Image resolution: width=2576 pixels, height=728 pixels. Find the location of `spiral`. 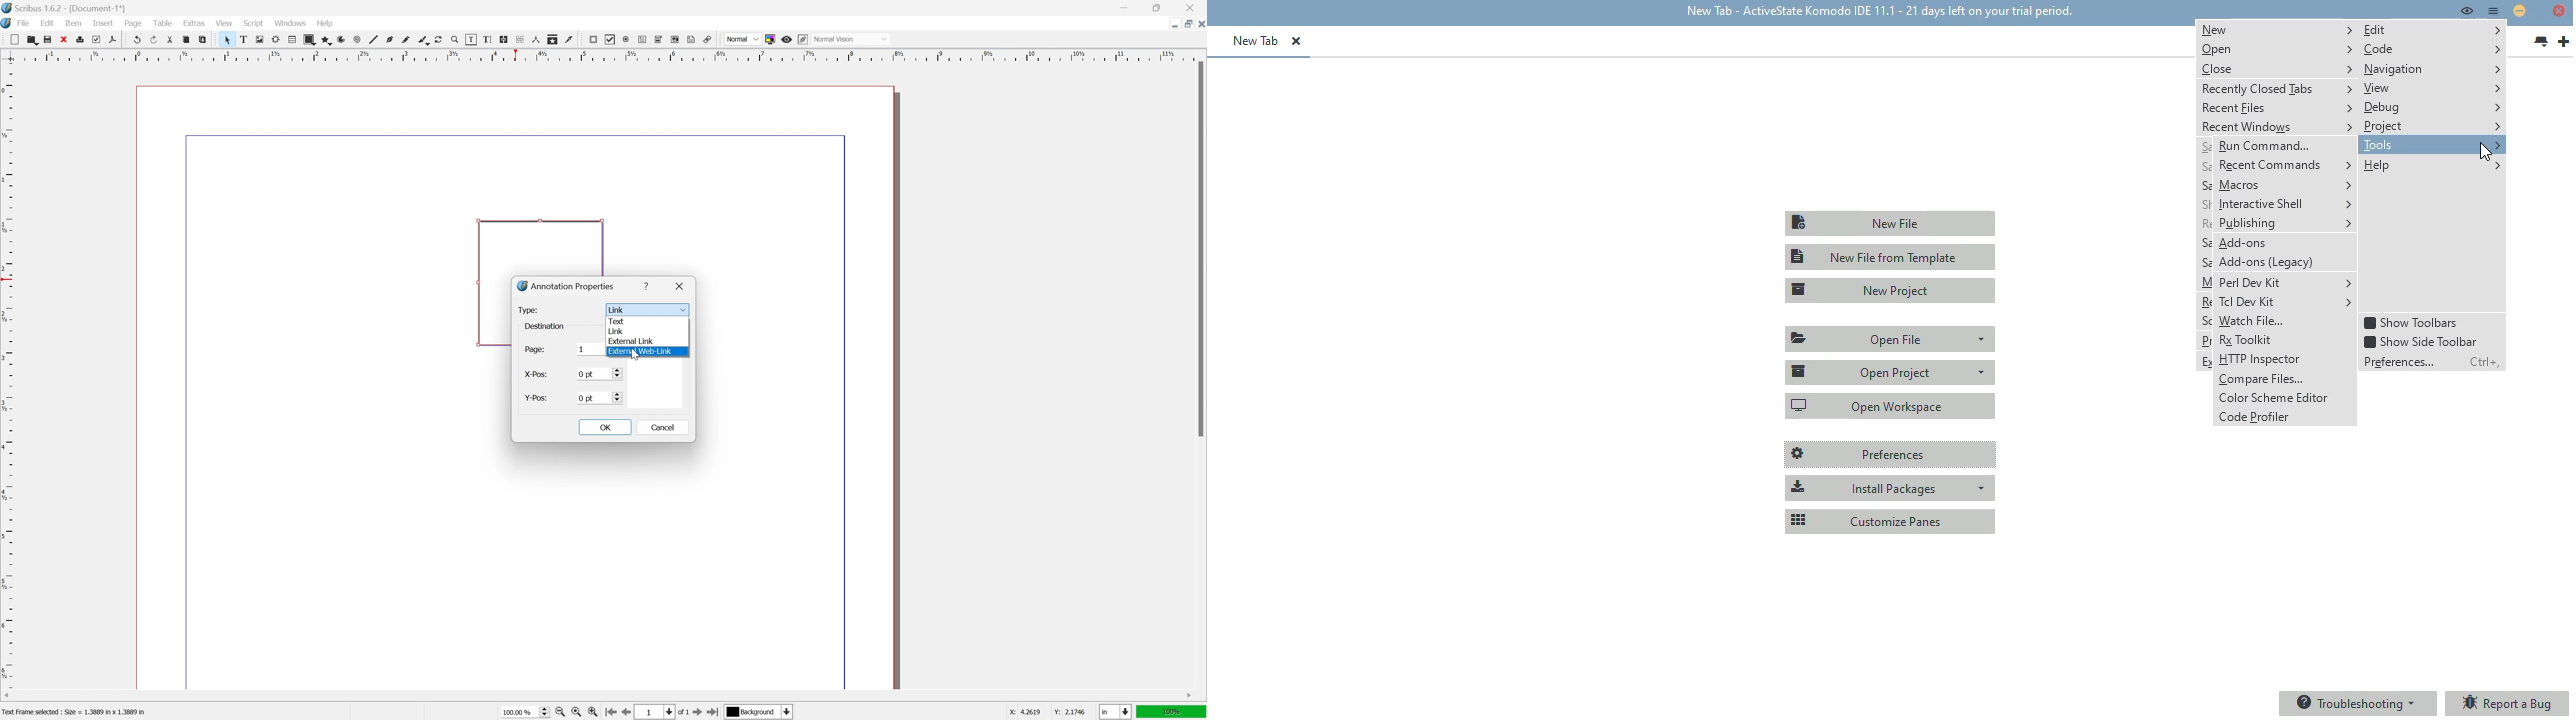

spiral is located at coordinates (358, 39).